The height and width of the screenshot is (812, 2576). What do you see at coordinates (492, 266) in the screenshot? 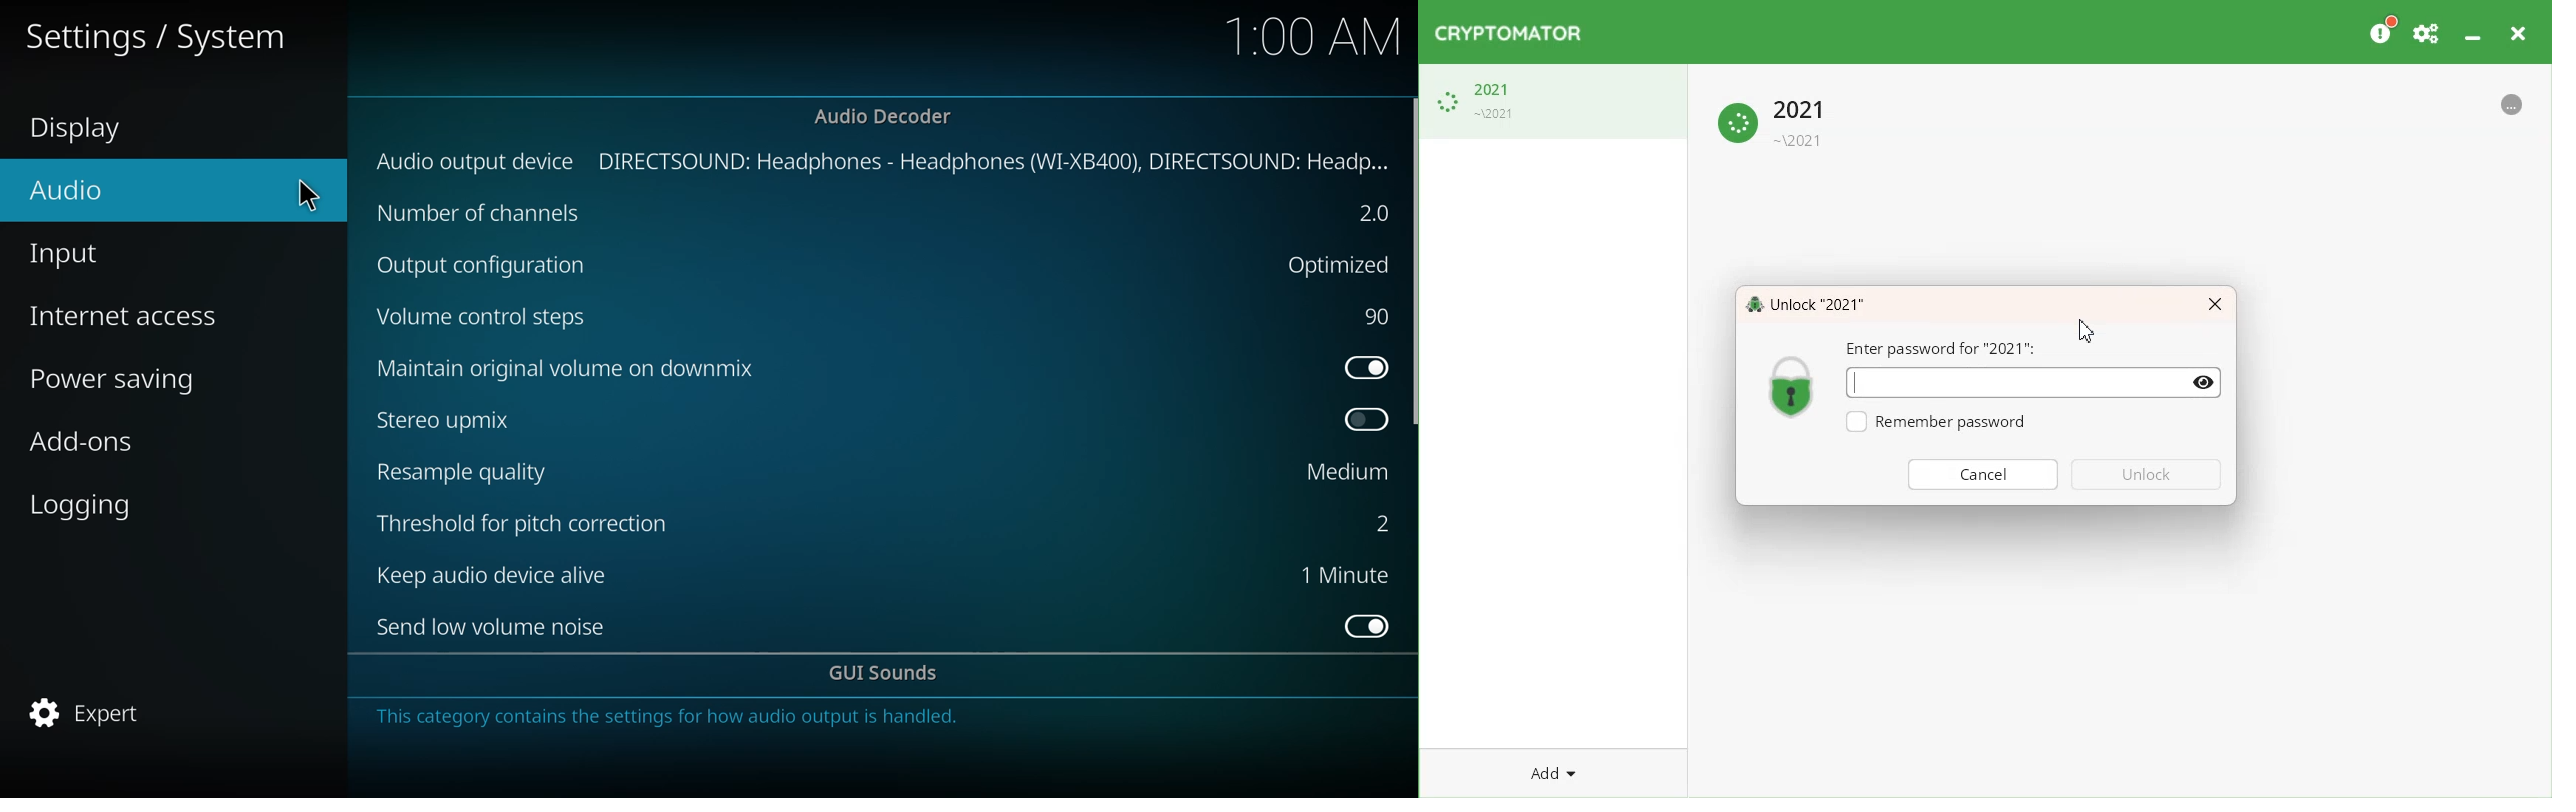
I see `output config` at bounding box center [492, 266].